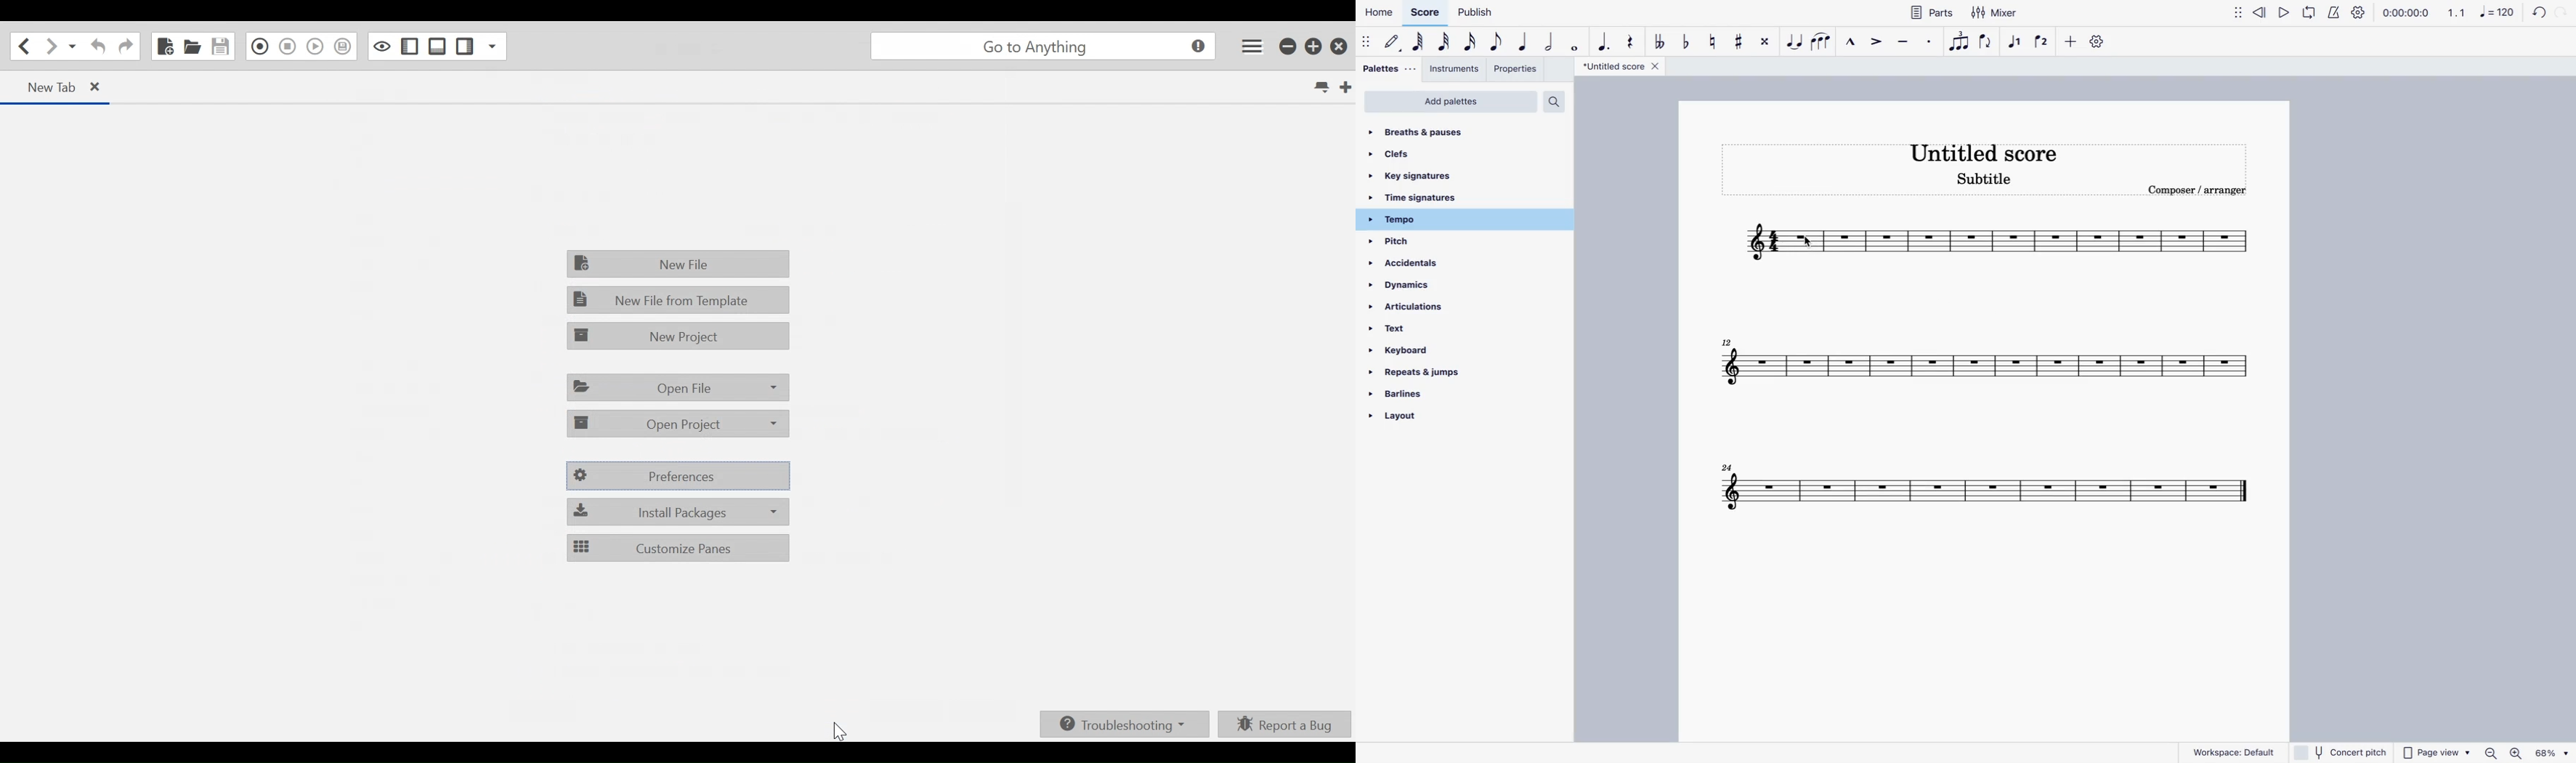 The width and height of the screenshot is (2576, 784). Describe the element at coordinates (2333, 13) in the screenshot. I see `metronome` at that location.